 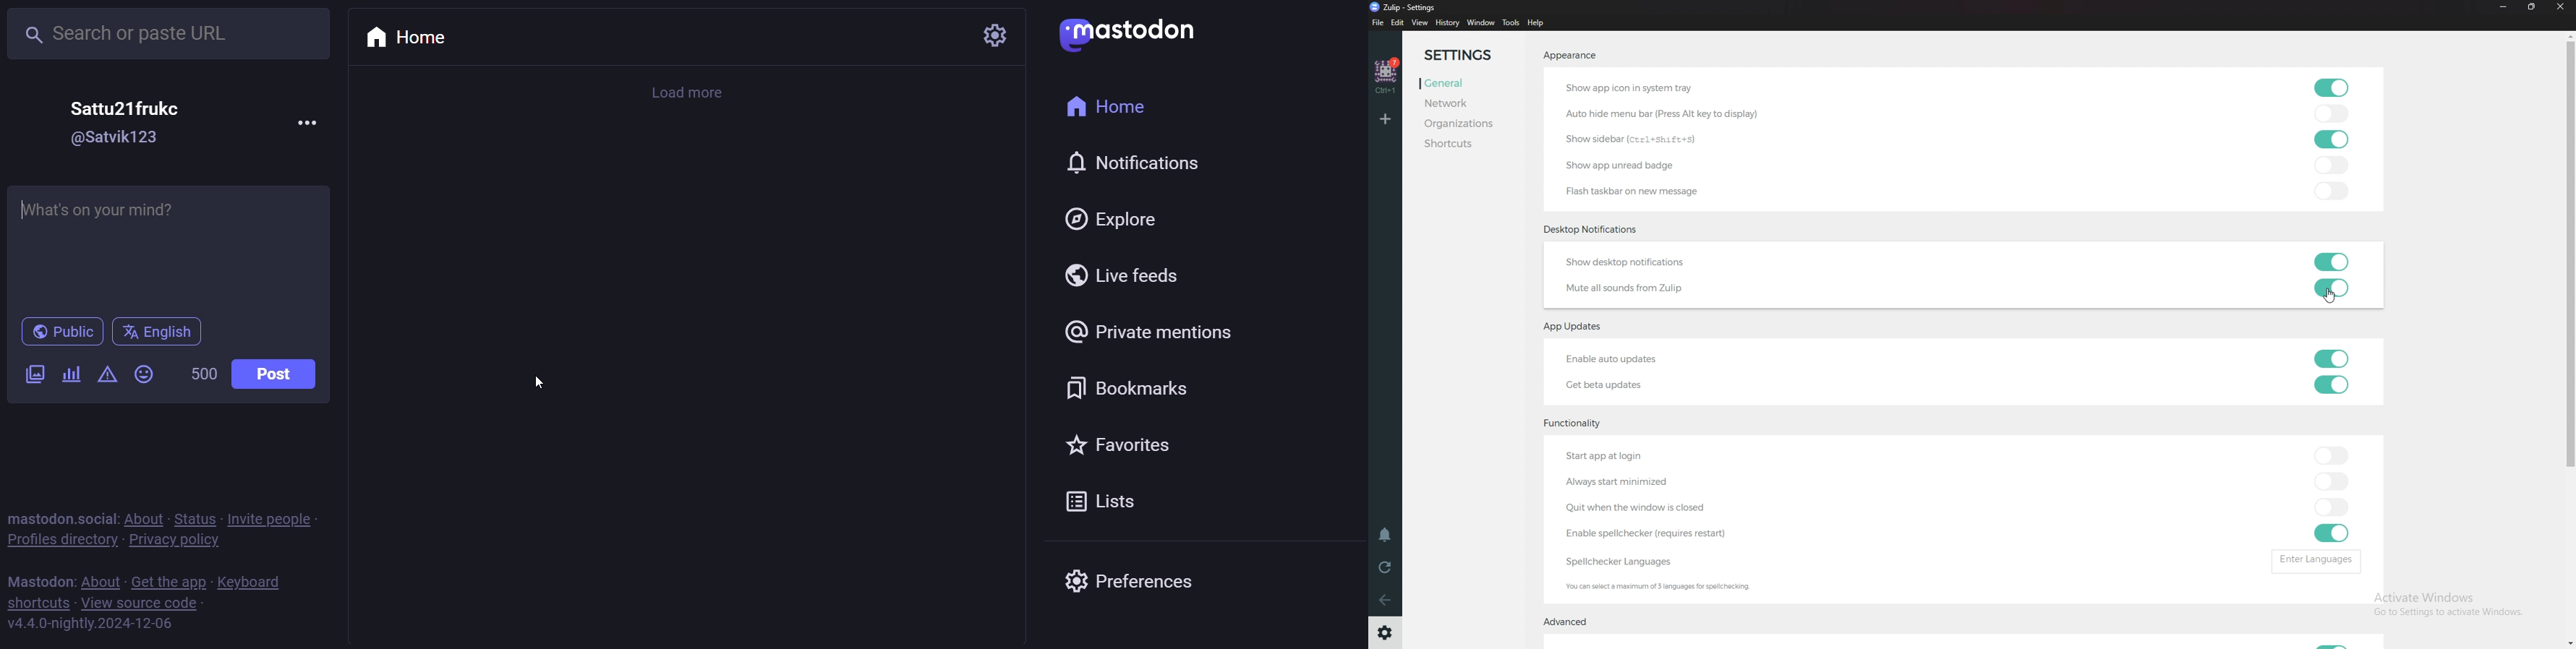 I want to click on favorite, so click(x=1119, y=446).